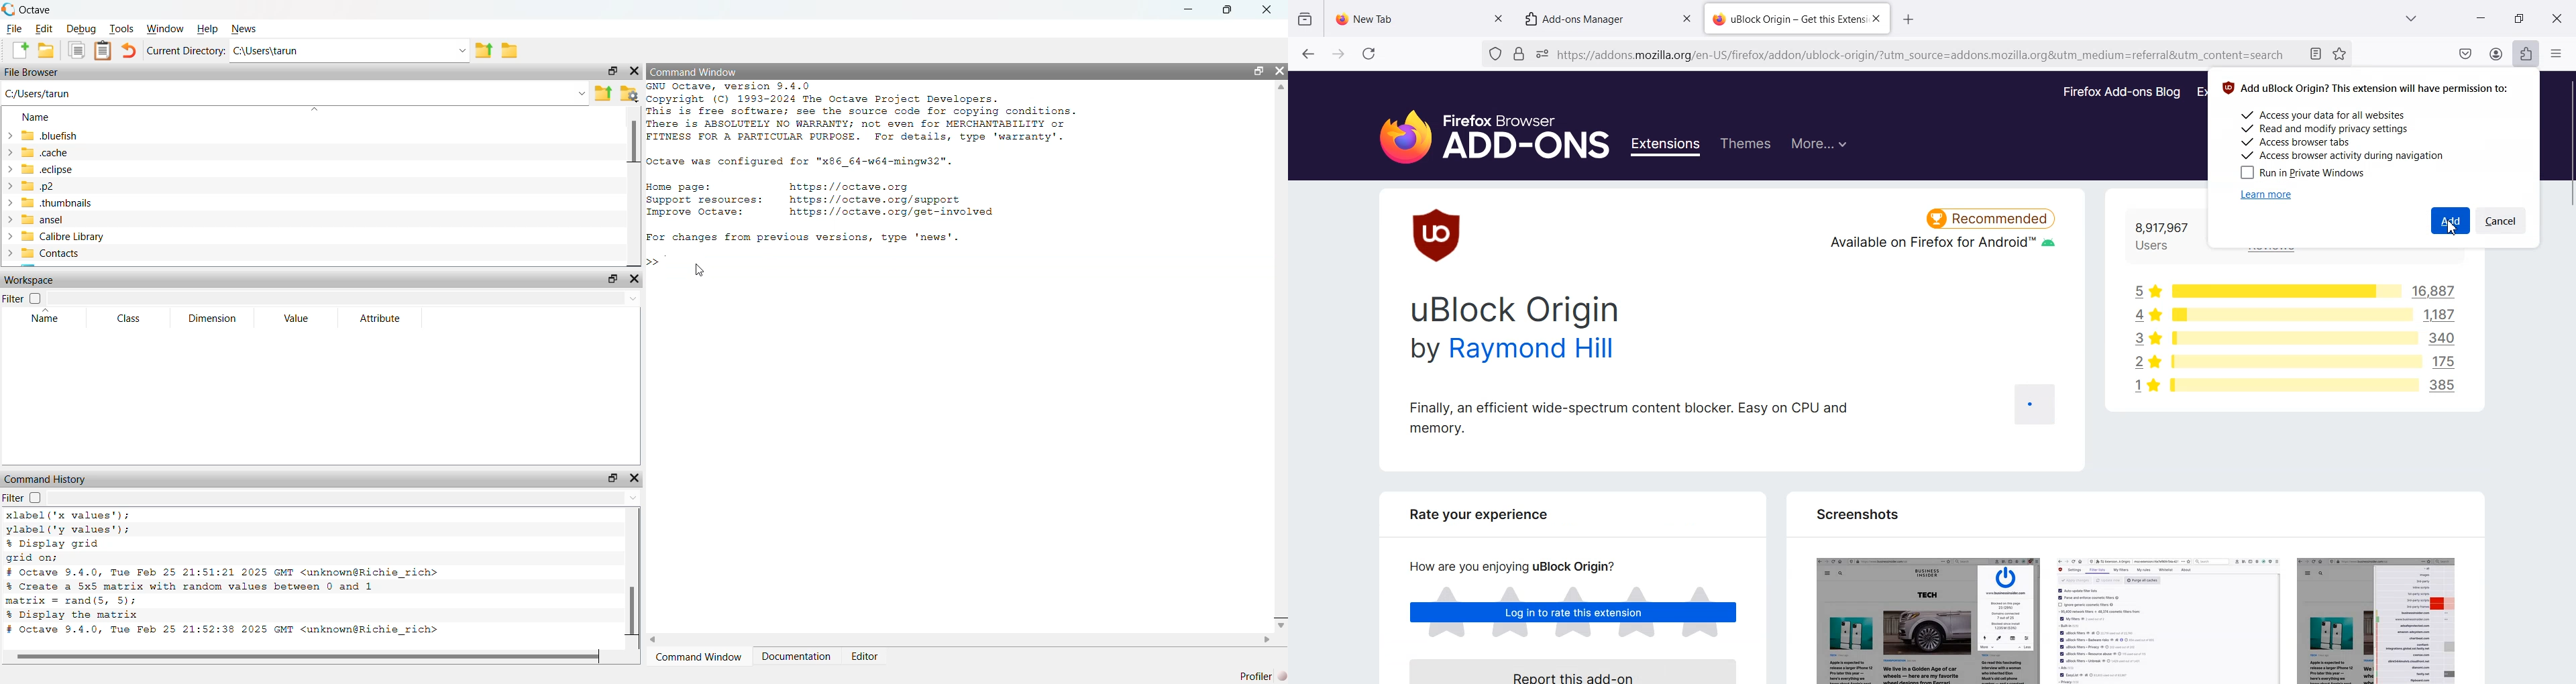 This screenshot has width=2576, height=700. What do you see at coordinates (698, 657) in the screenshot?
I see `‘Command Window` at bounding box center [698, 657].